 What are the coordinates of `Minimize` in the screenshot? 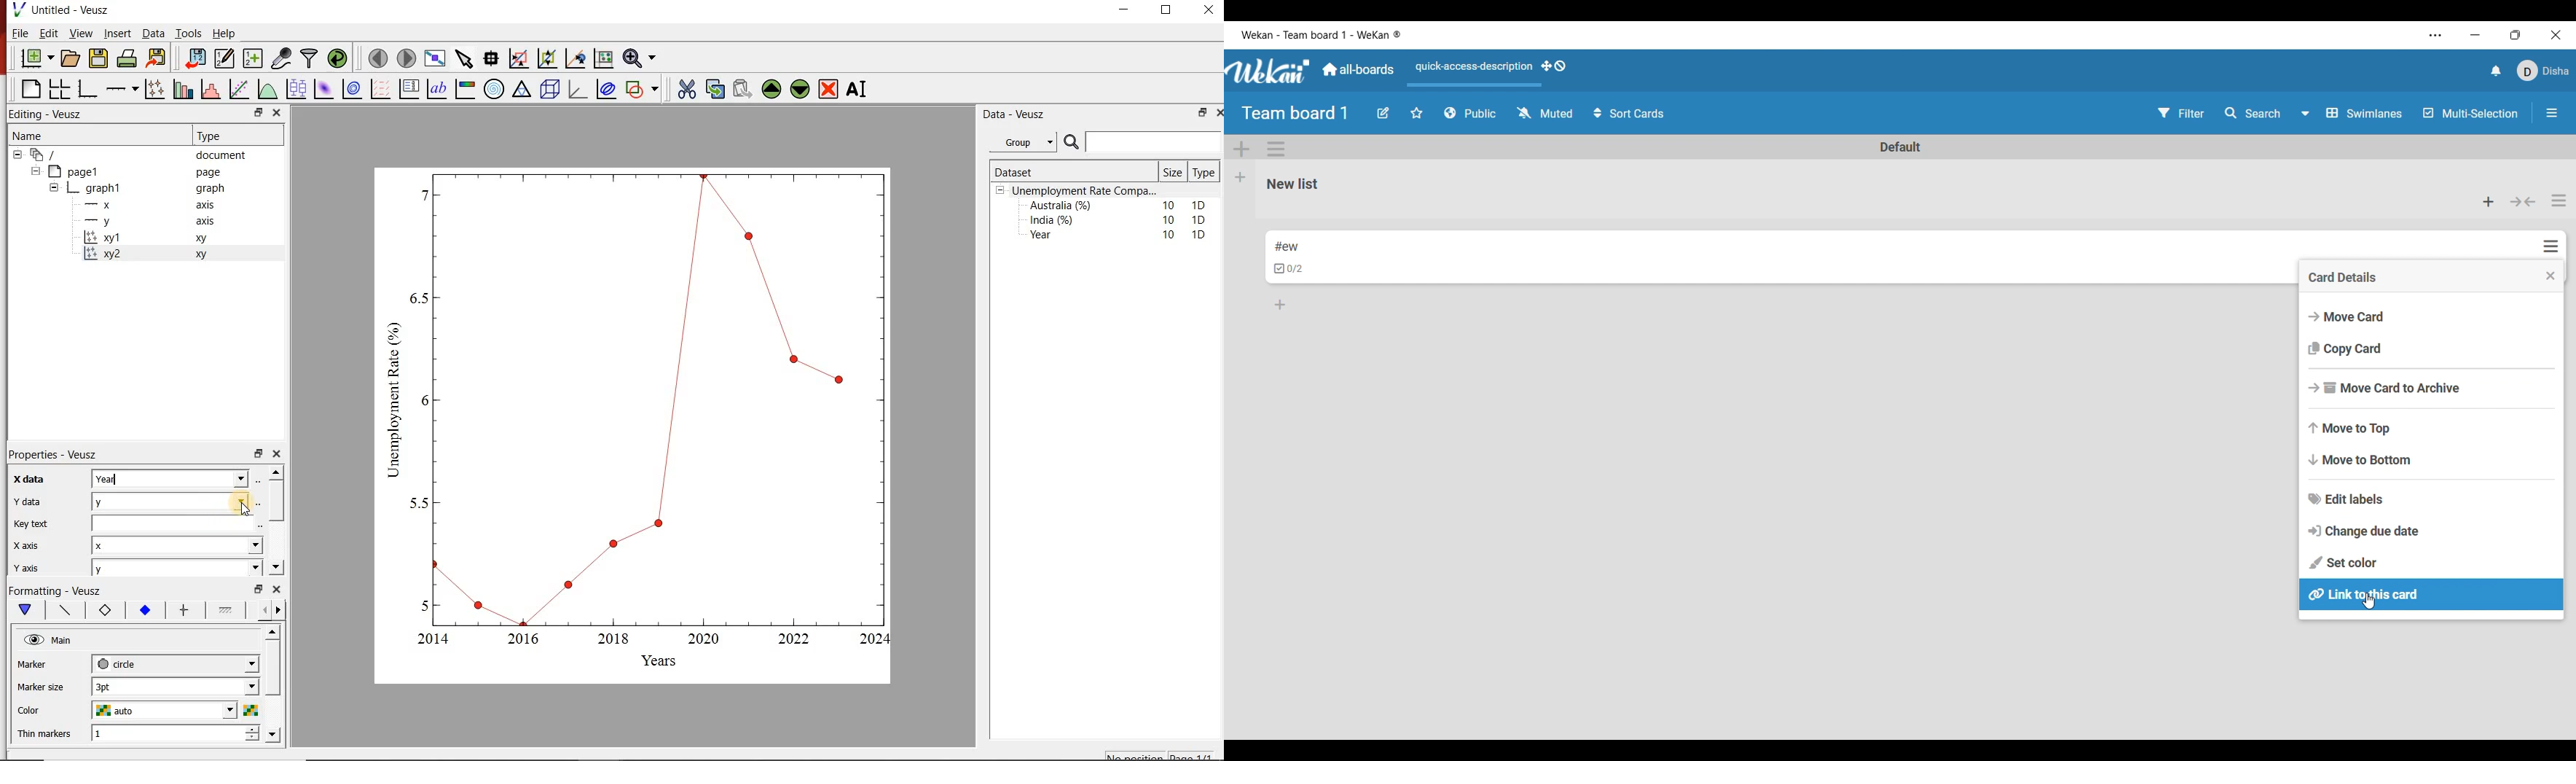 It's located at (2475, 35).